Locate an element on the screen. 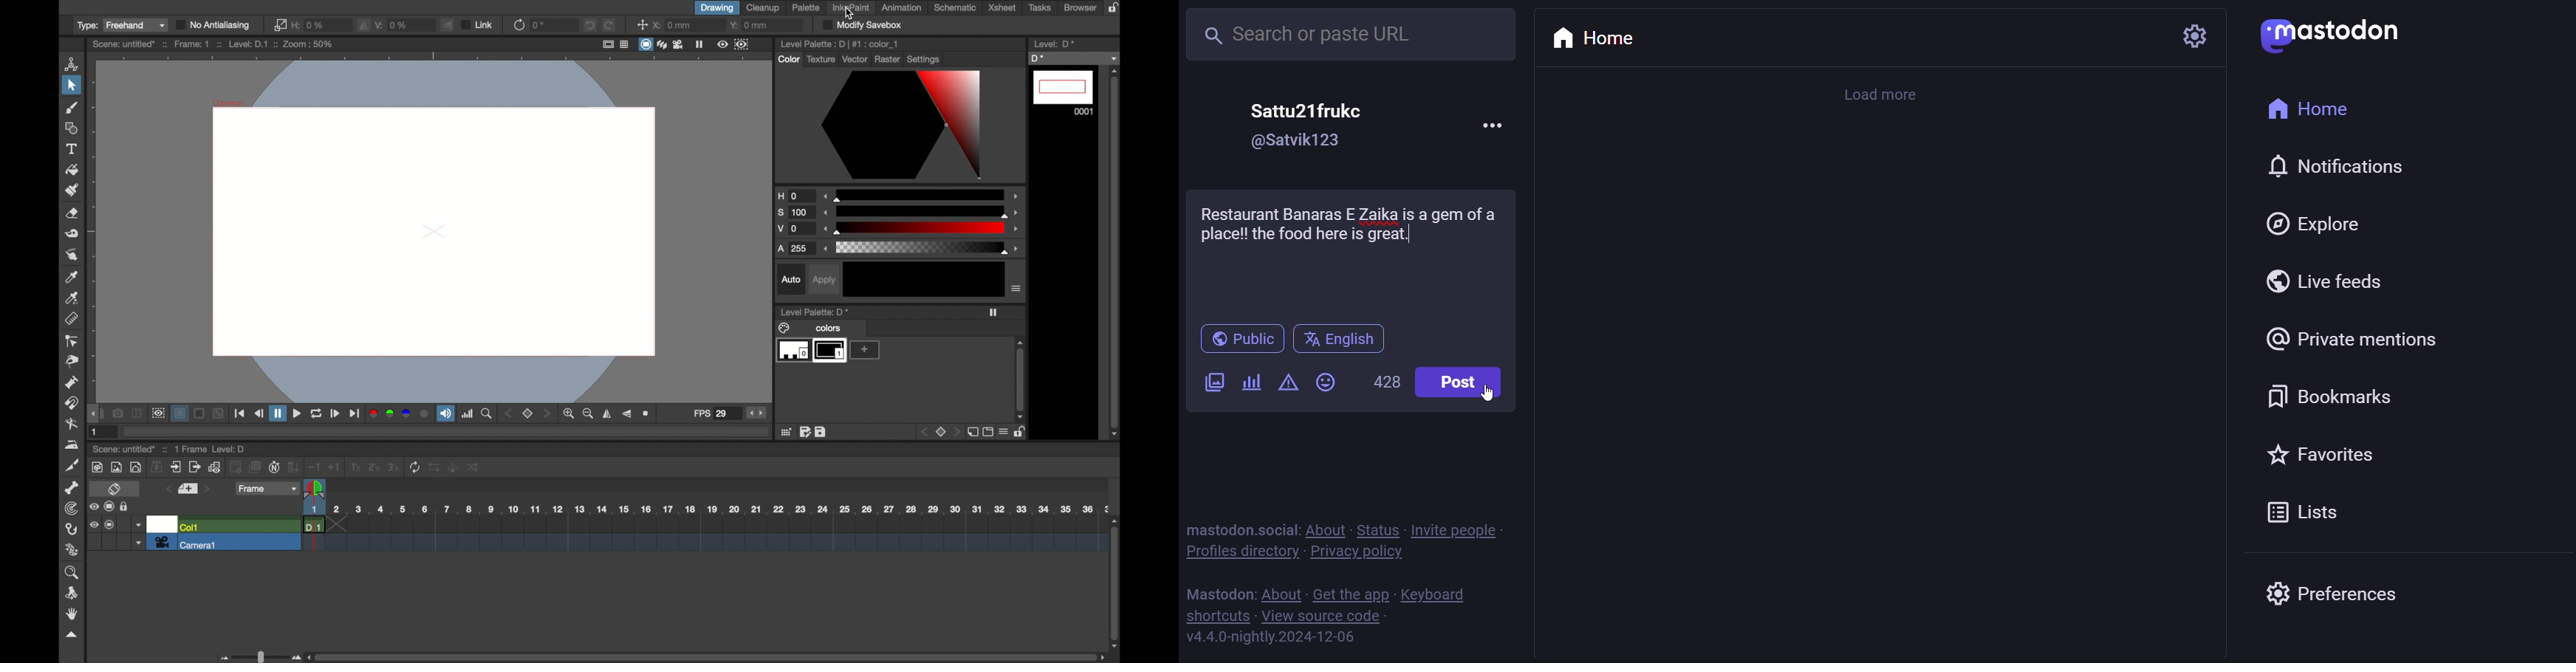 The width and height of the screenshot is (2576, 672). selection tool is located at coordinates (70, 86).